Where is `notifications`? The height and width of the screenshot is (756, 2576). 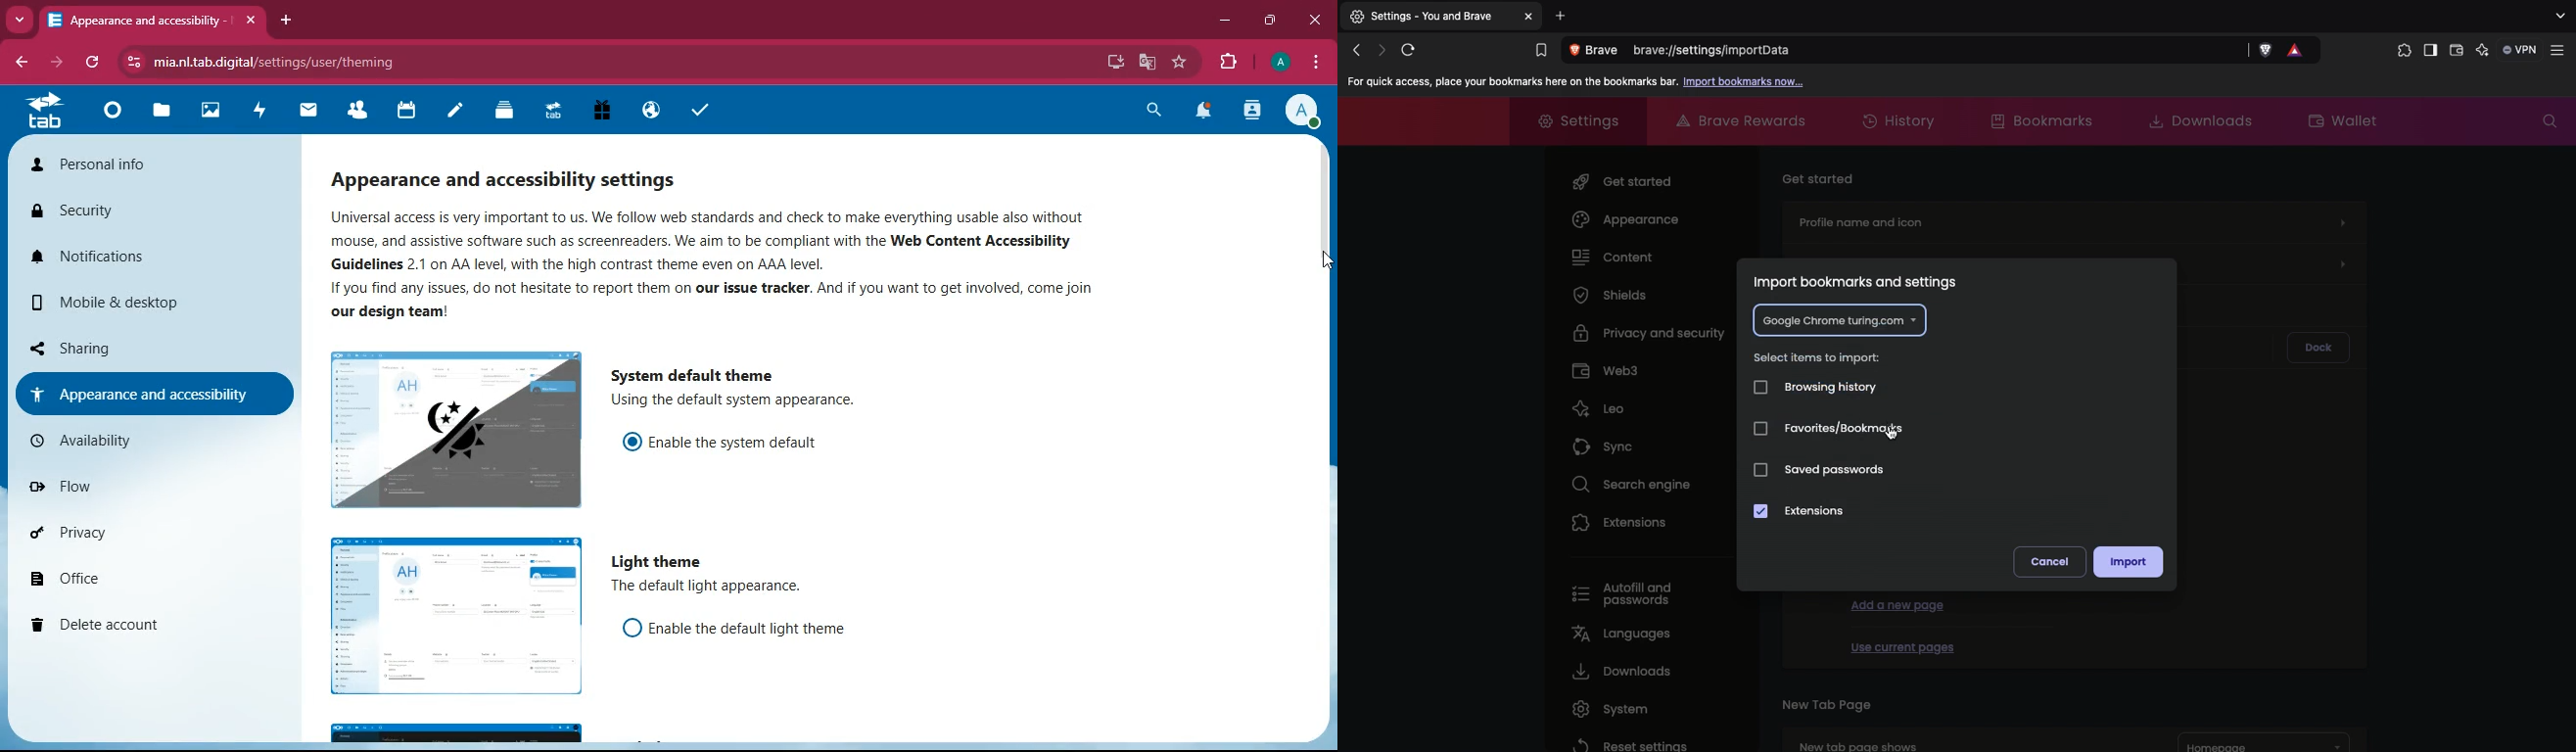
notifications is located at coordinates (142, 255).